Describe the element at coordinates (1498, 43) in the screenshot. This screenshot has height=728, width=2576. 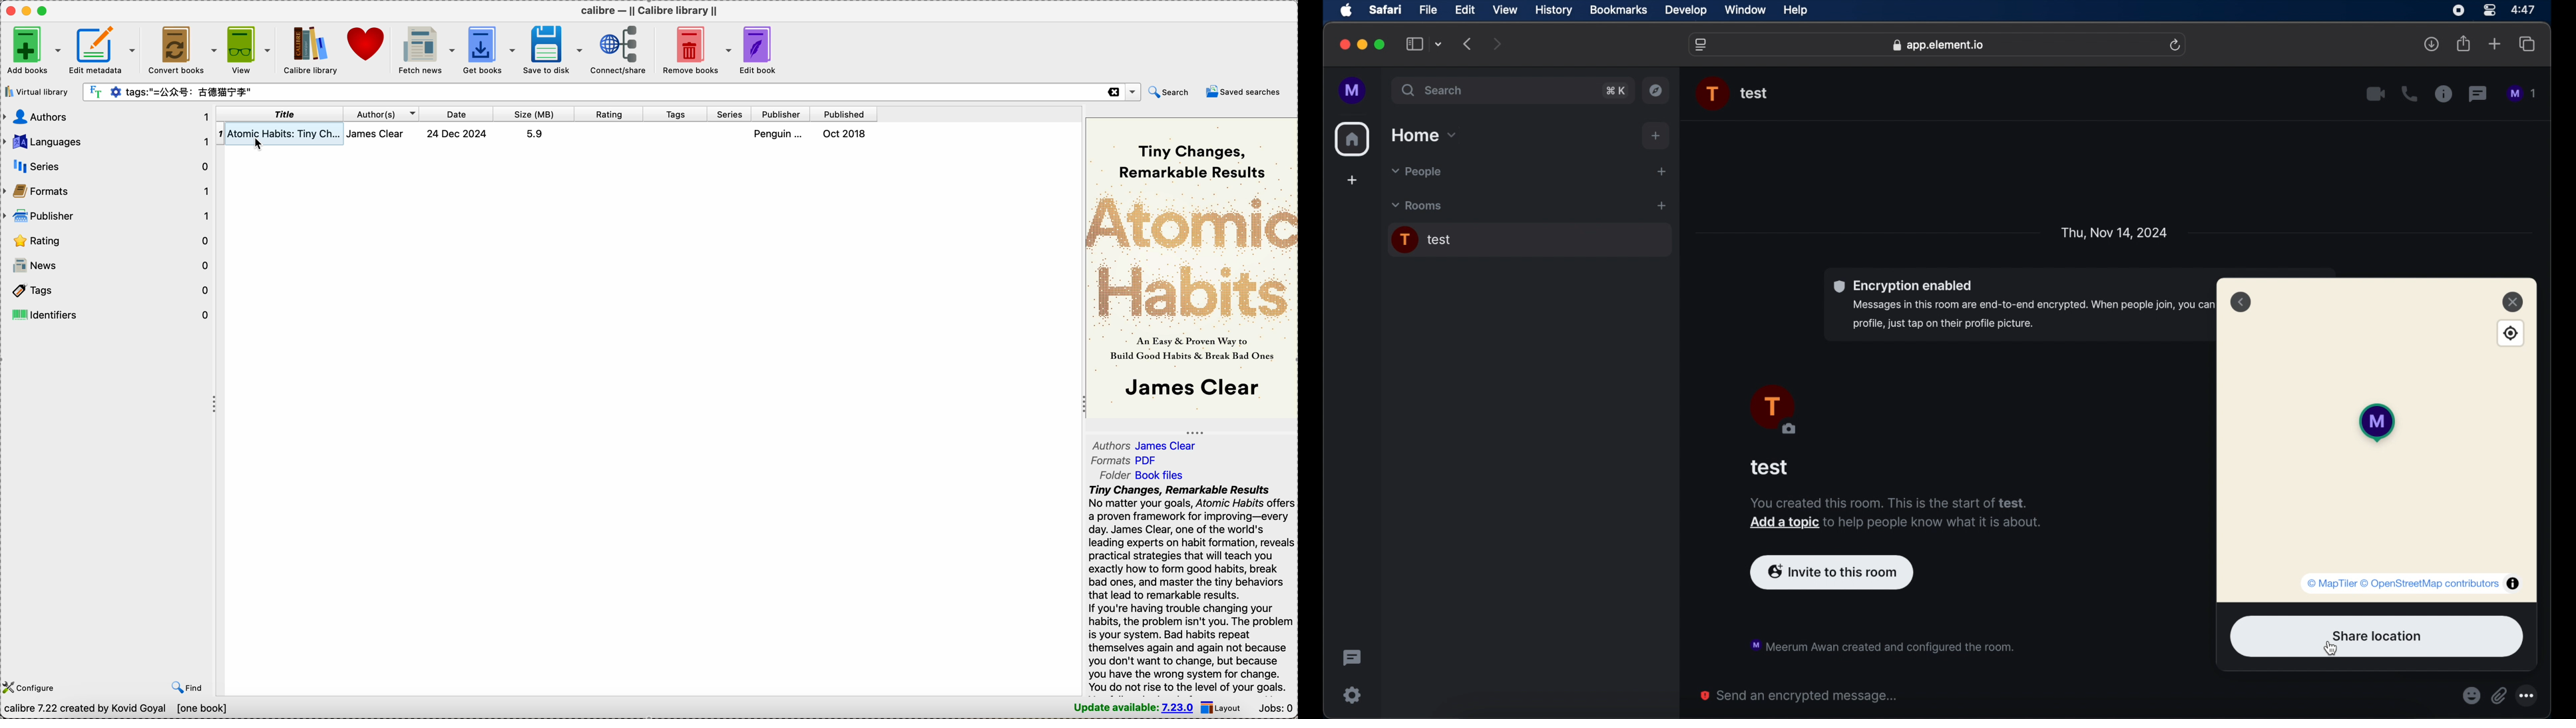
I see `next` at that location.